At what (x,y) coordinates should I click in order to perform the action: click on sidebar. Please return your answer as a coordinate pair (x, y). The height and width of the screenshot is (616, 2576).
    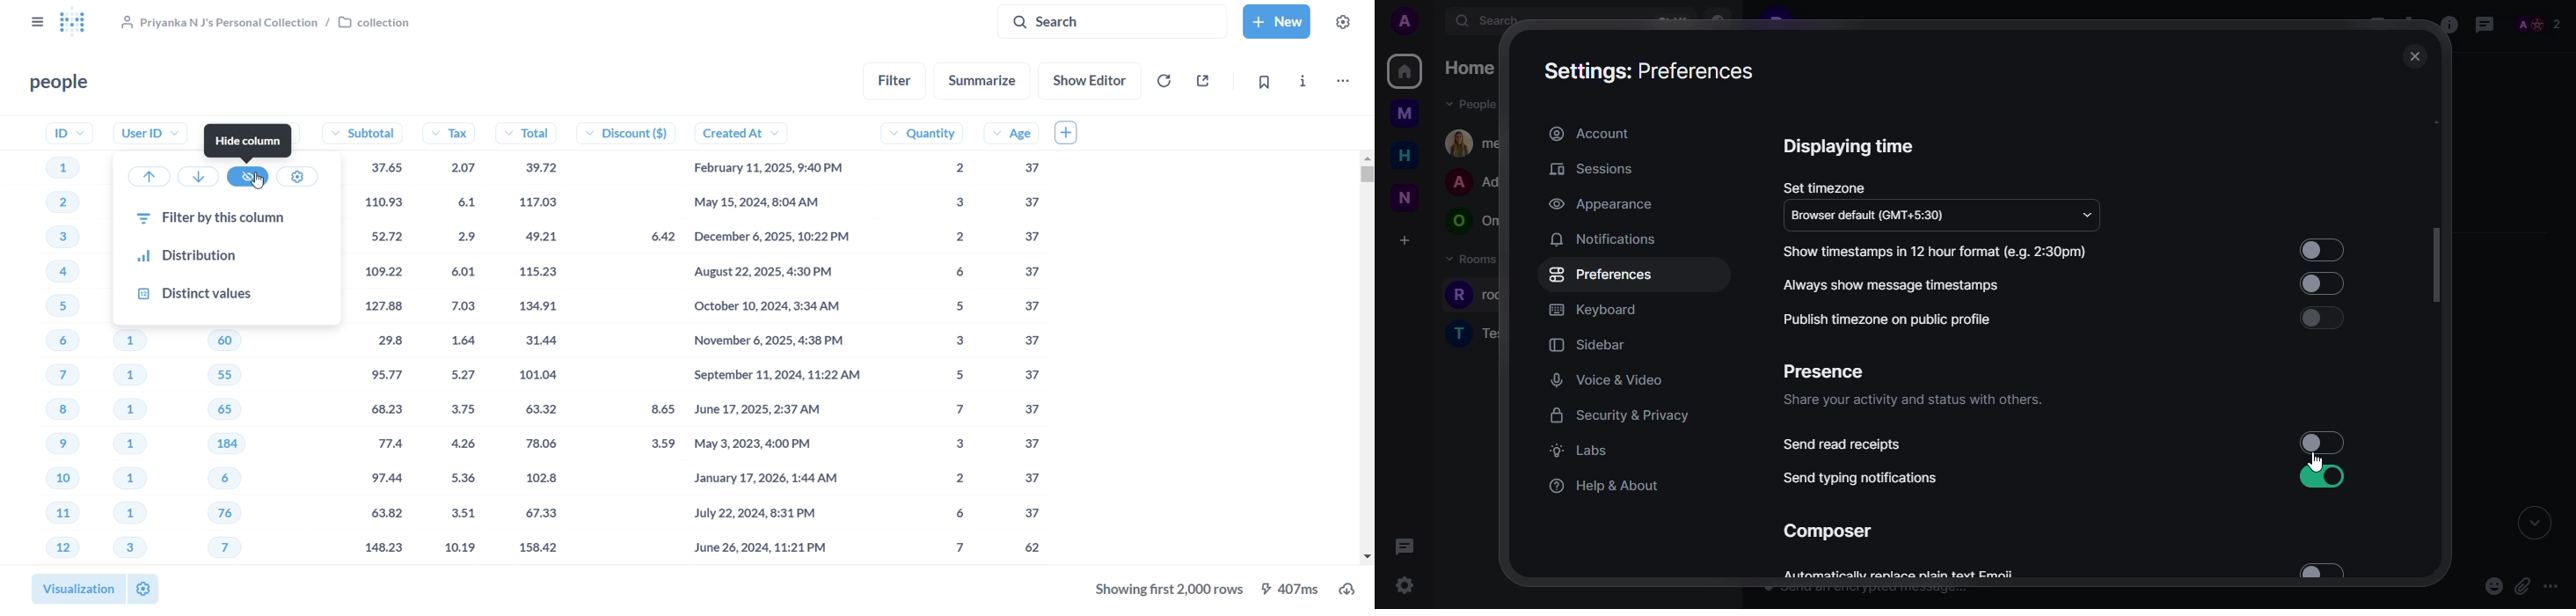
    Looking at the image, I should click on (1591, 344).